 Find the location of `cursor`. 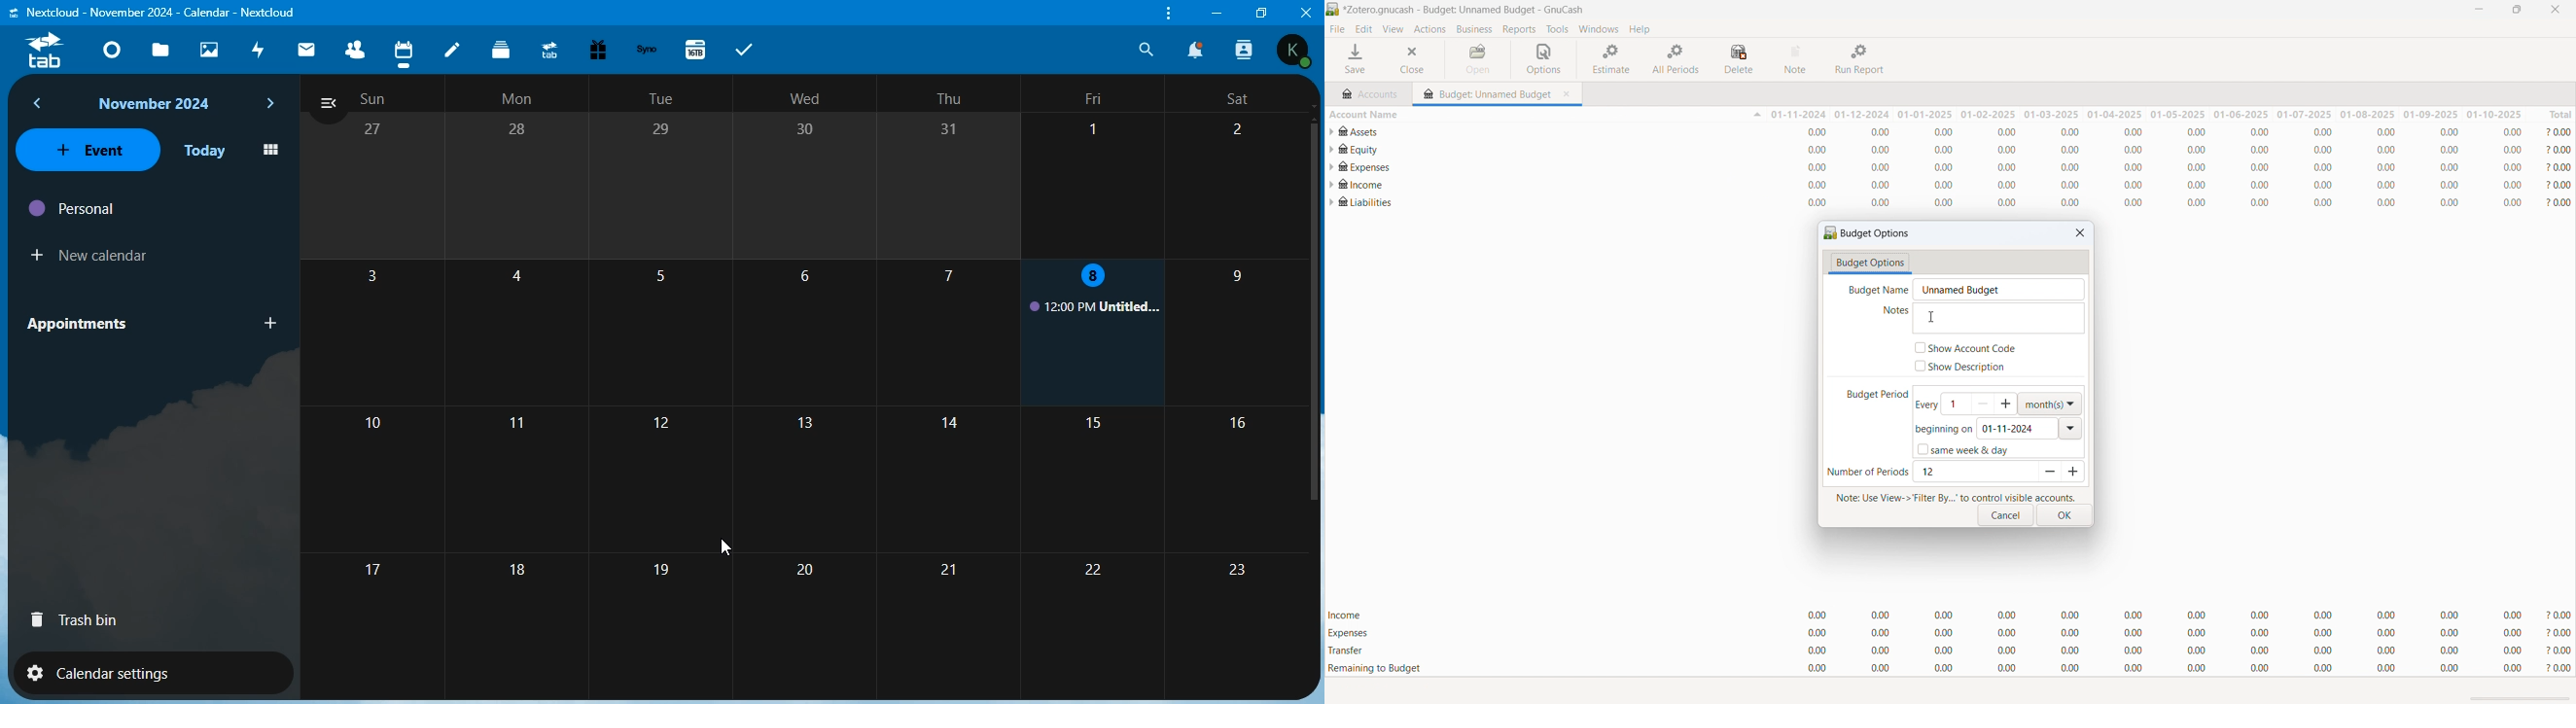

cursor is located at coordinates (727, 548).